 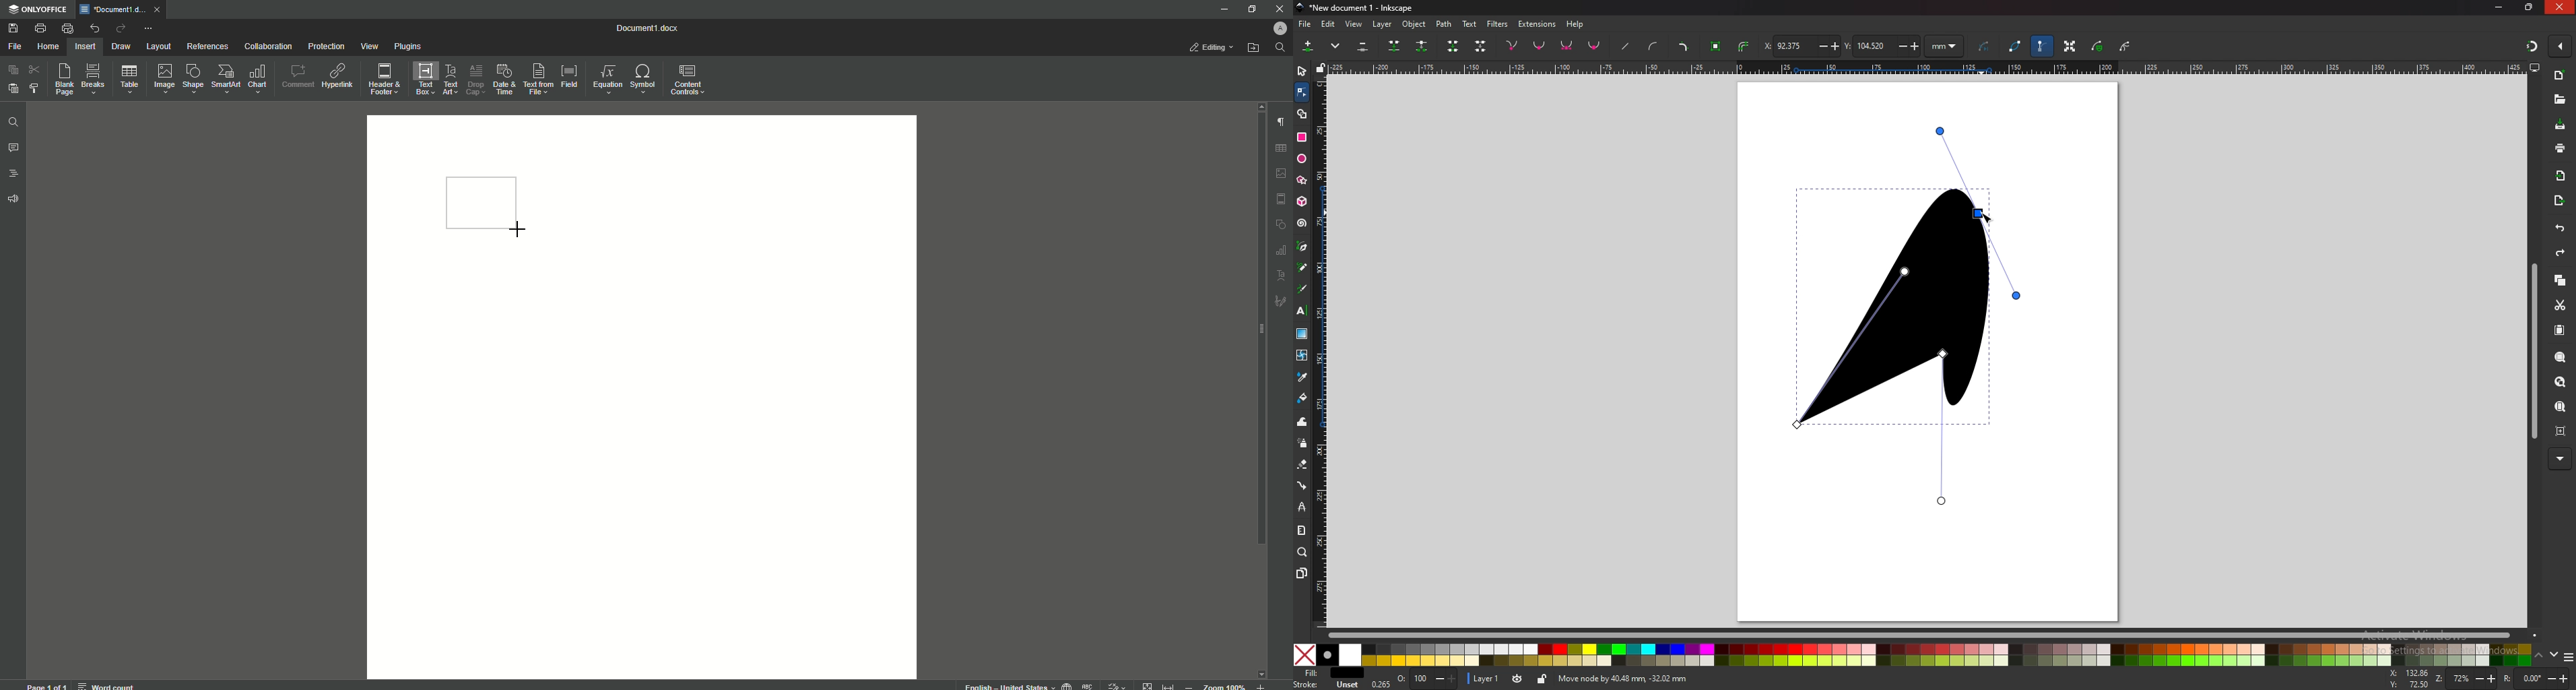 What do you see at coordinates (1278, 28) in the screenshot?
I see `Profile` at bounding box center [1278, 28].